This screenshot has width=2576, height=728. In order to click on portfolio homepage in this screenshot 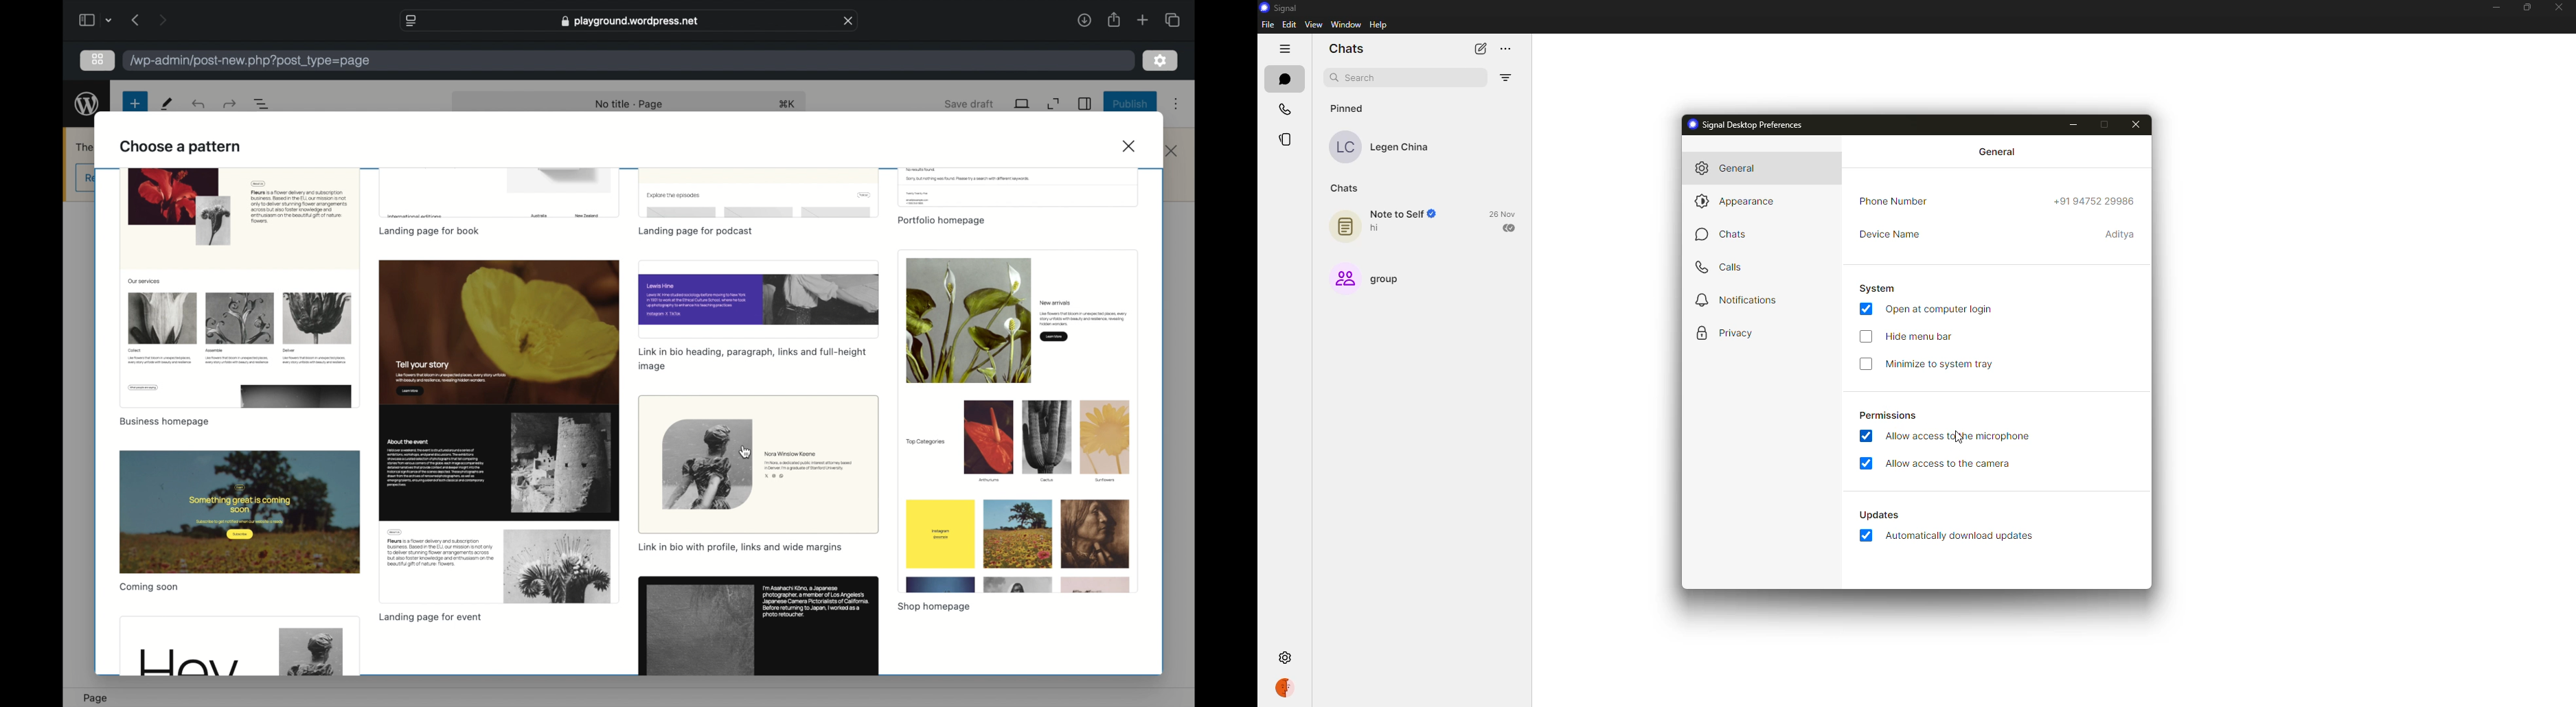, I will do `click(941, 221)`.